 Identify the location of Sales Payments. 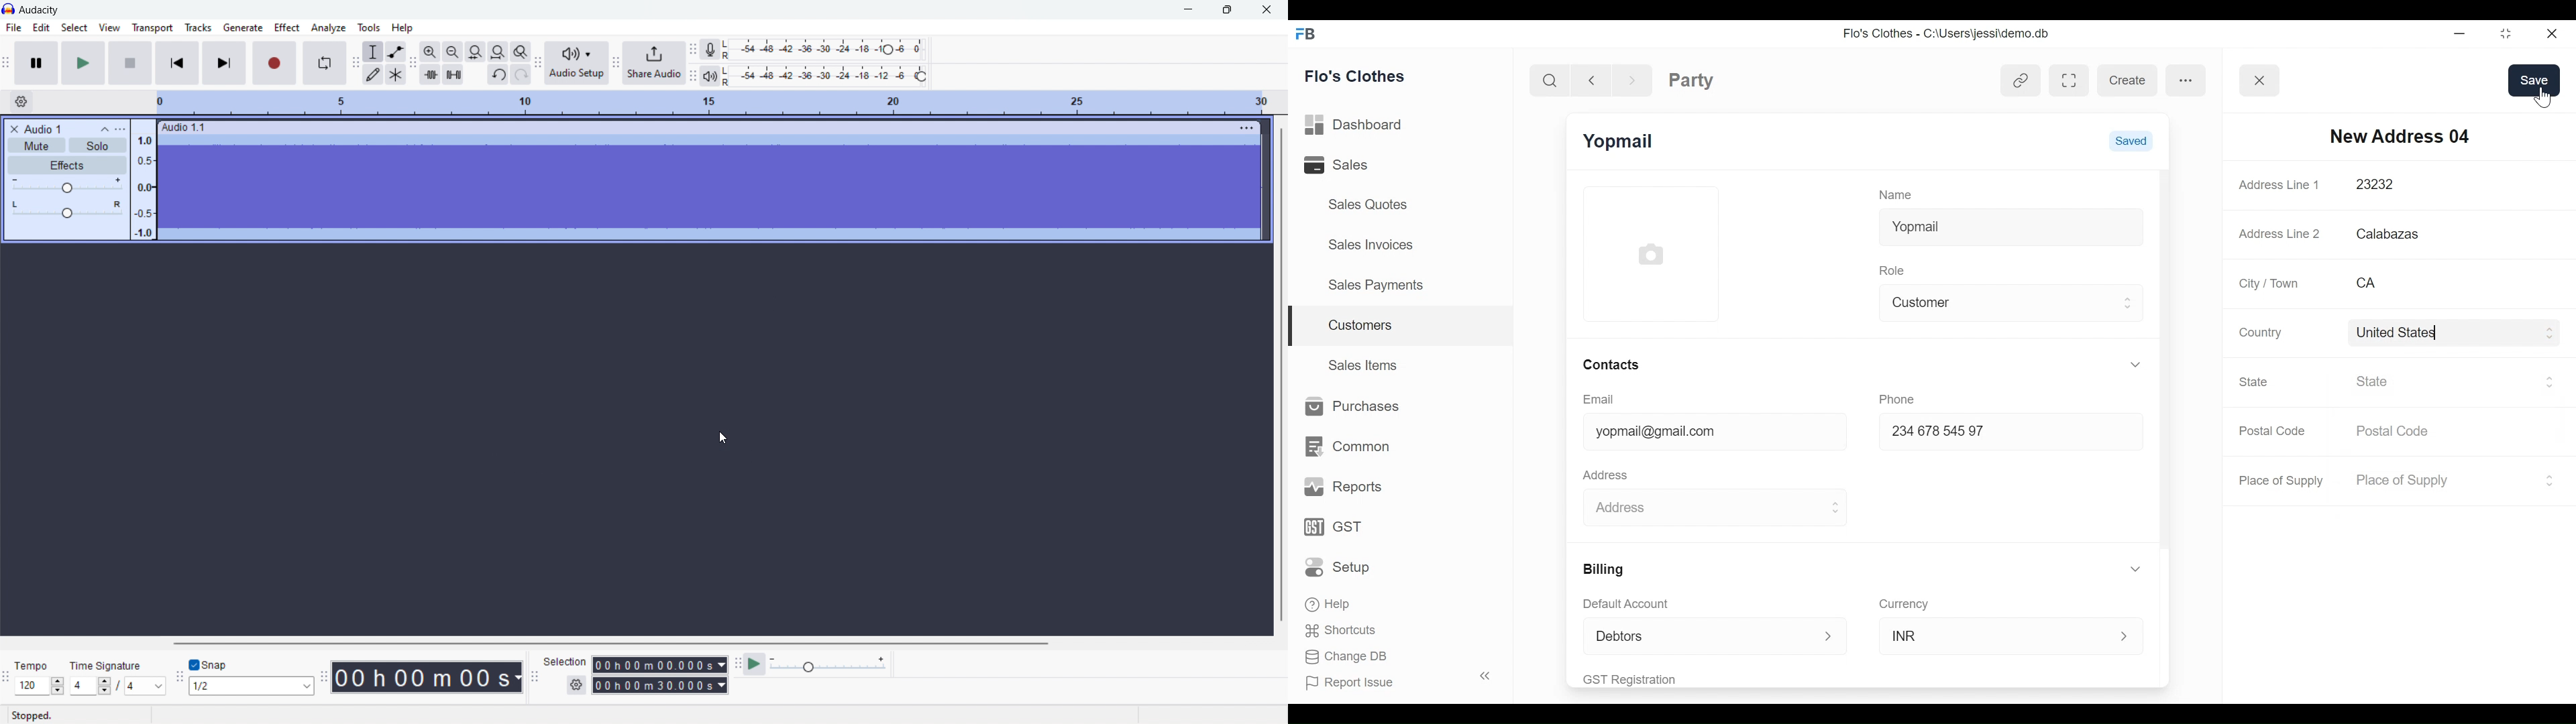
(1375, 284).